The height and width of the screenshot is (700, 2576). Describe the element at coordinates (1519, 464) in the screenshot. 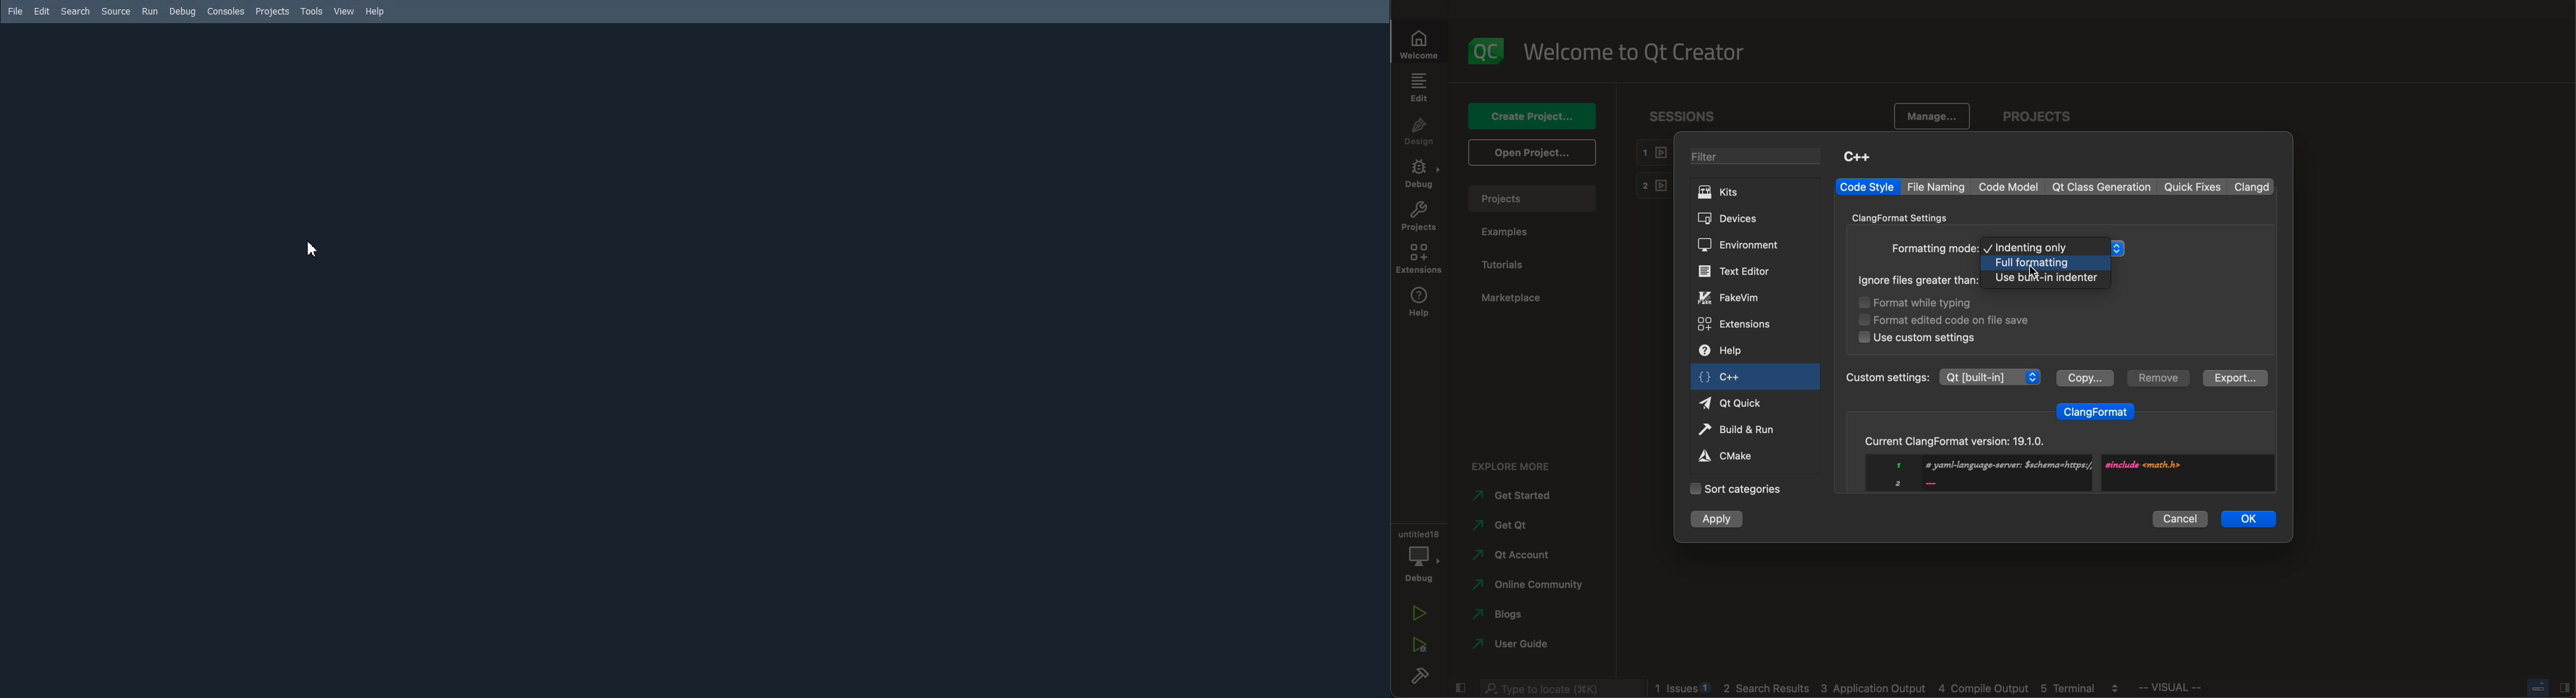

I see `explore` at that location.